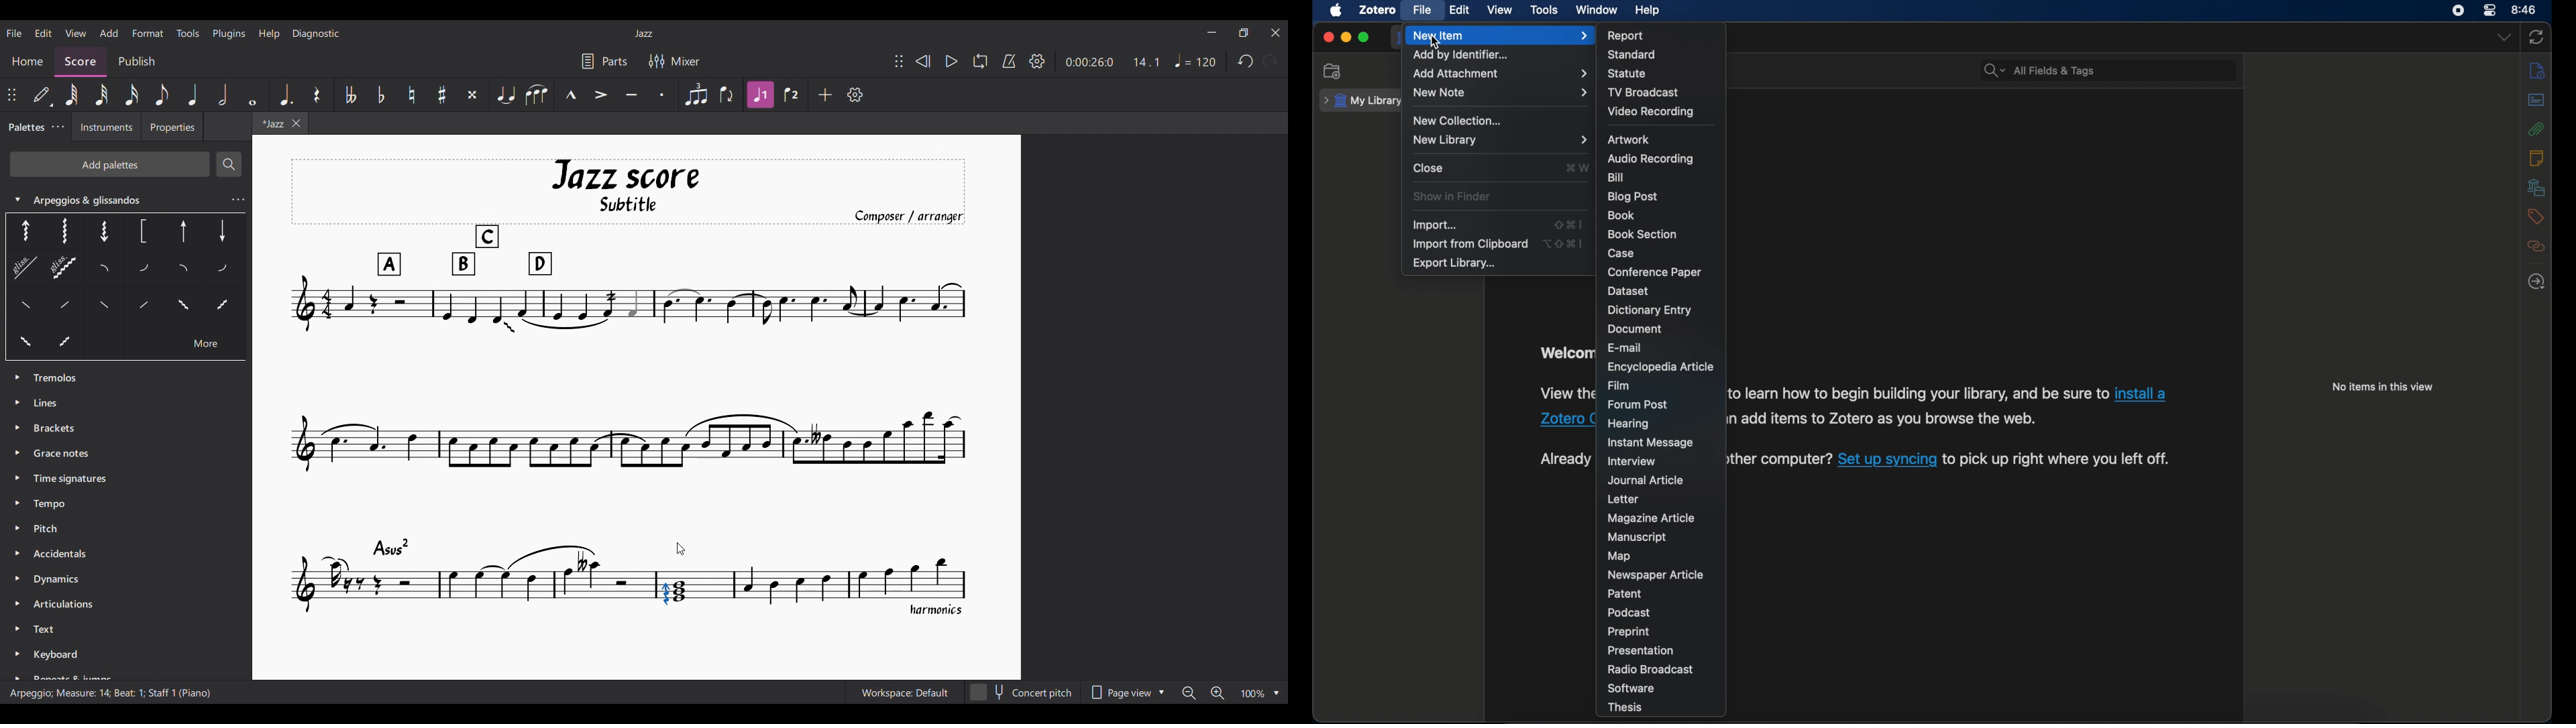 This screenshot has width=2576, height=728. Describe the element at coordinates (1195, 60) in the screenshot. I see `Tempo` at that location.